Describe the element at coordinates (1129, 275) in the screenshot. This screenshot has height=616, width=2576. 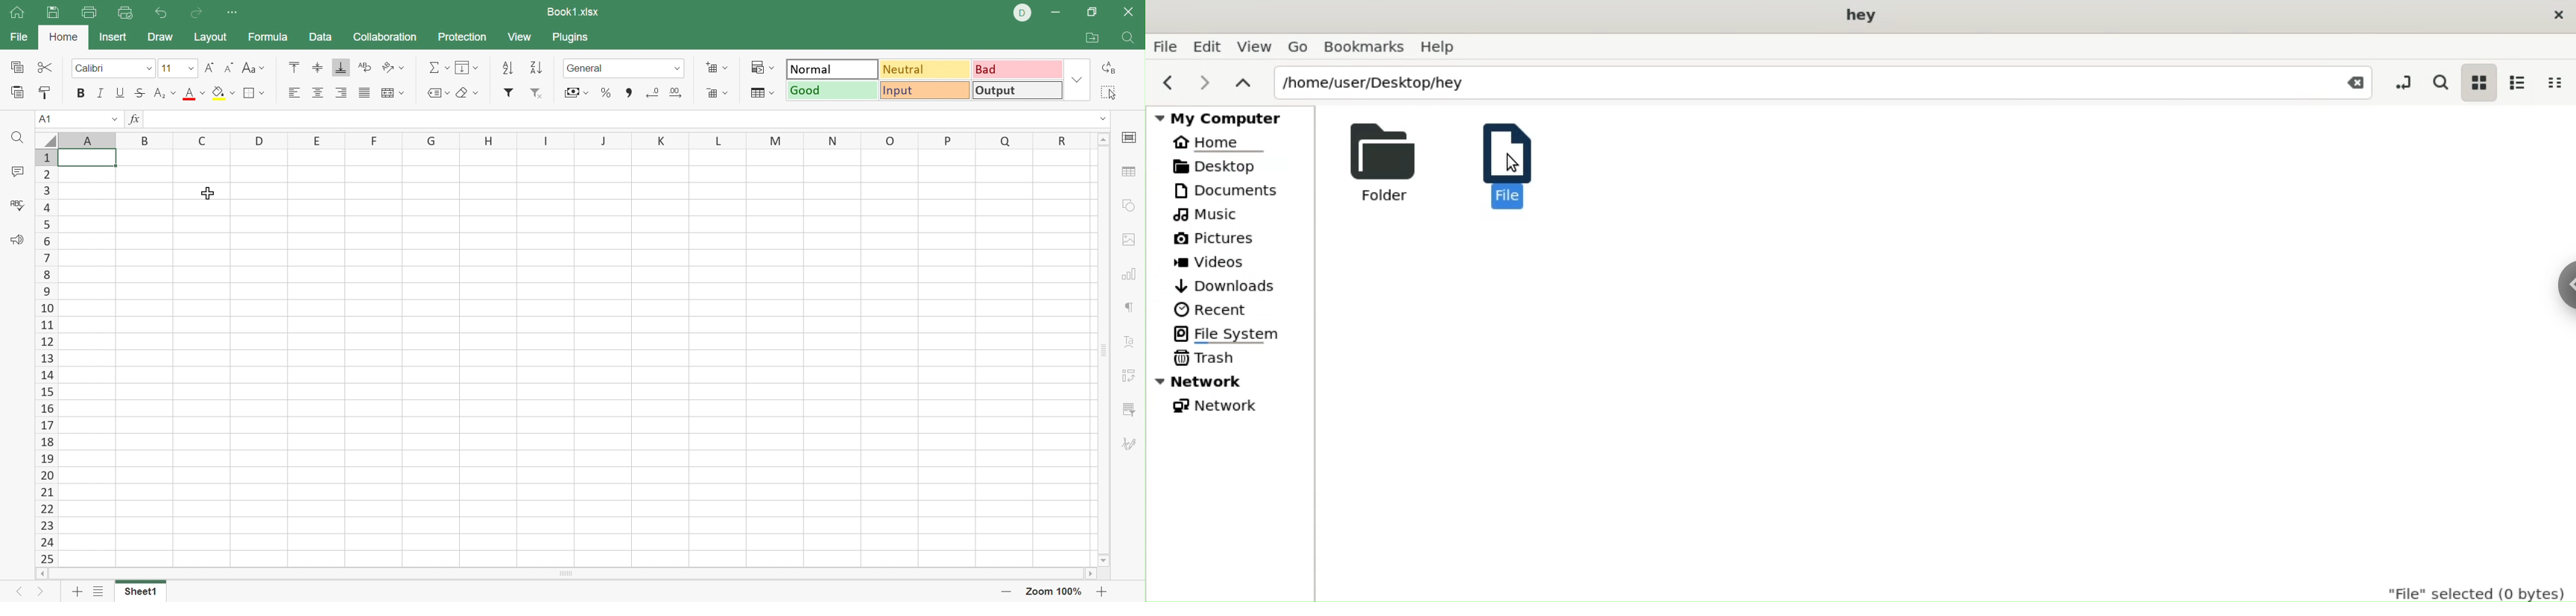
I see `Chart settings` at that location.